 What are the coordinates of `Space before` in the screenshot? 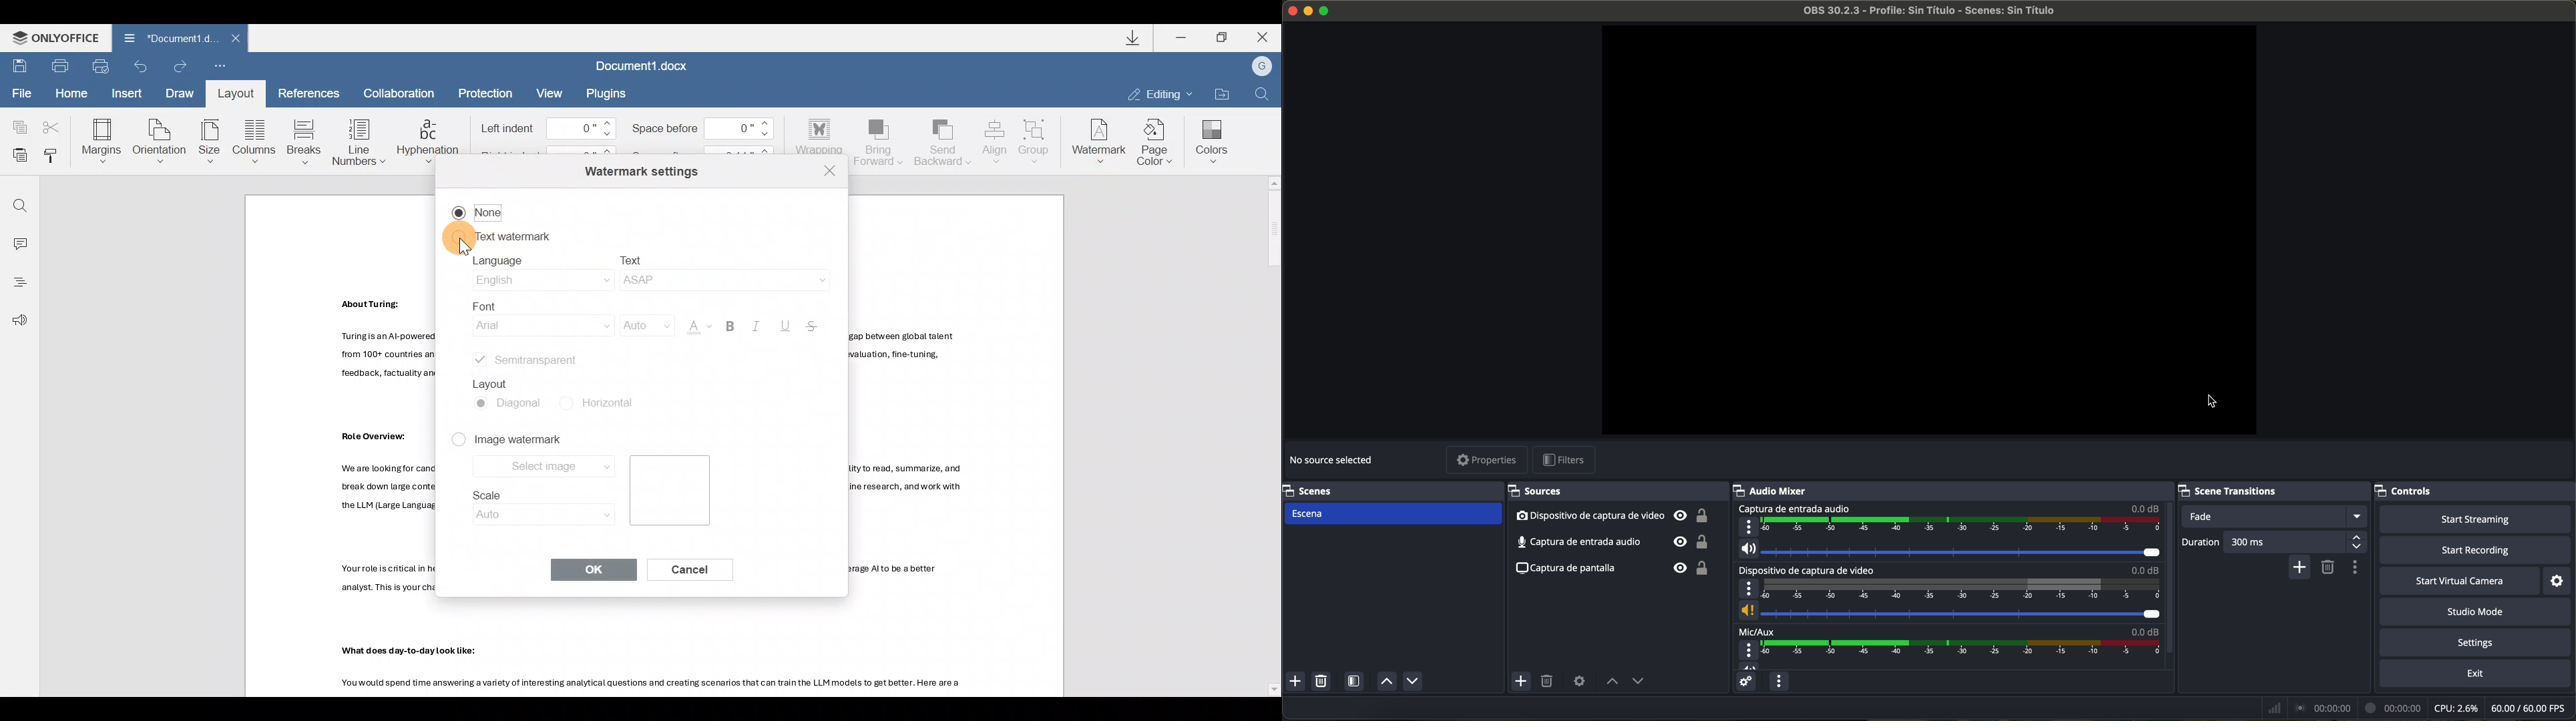 It's located at (704, 128).